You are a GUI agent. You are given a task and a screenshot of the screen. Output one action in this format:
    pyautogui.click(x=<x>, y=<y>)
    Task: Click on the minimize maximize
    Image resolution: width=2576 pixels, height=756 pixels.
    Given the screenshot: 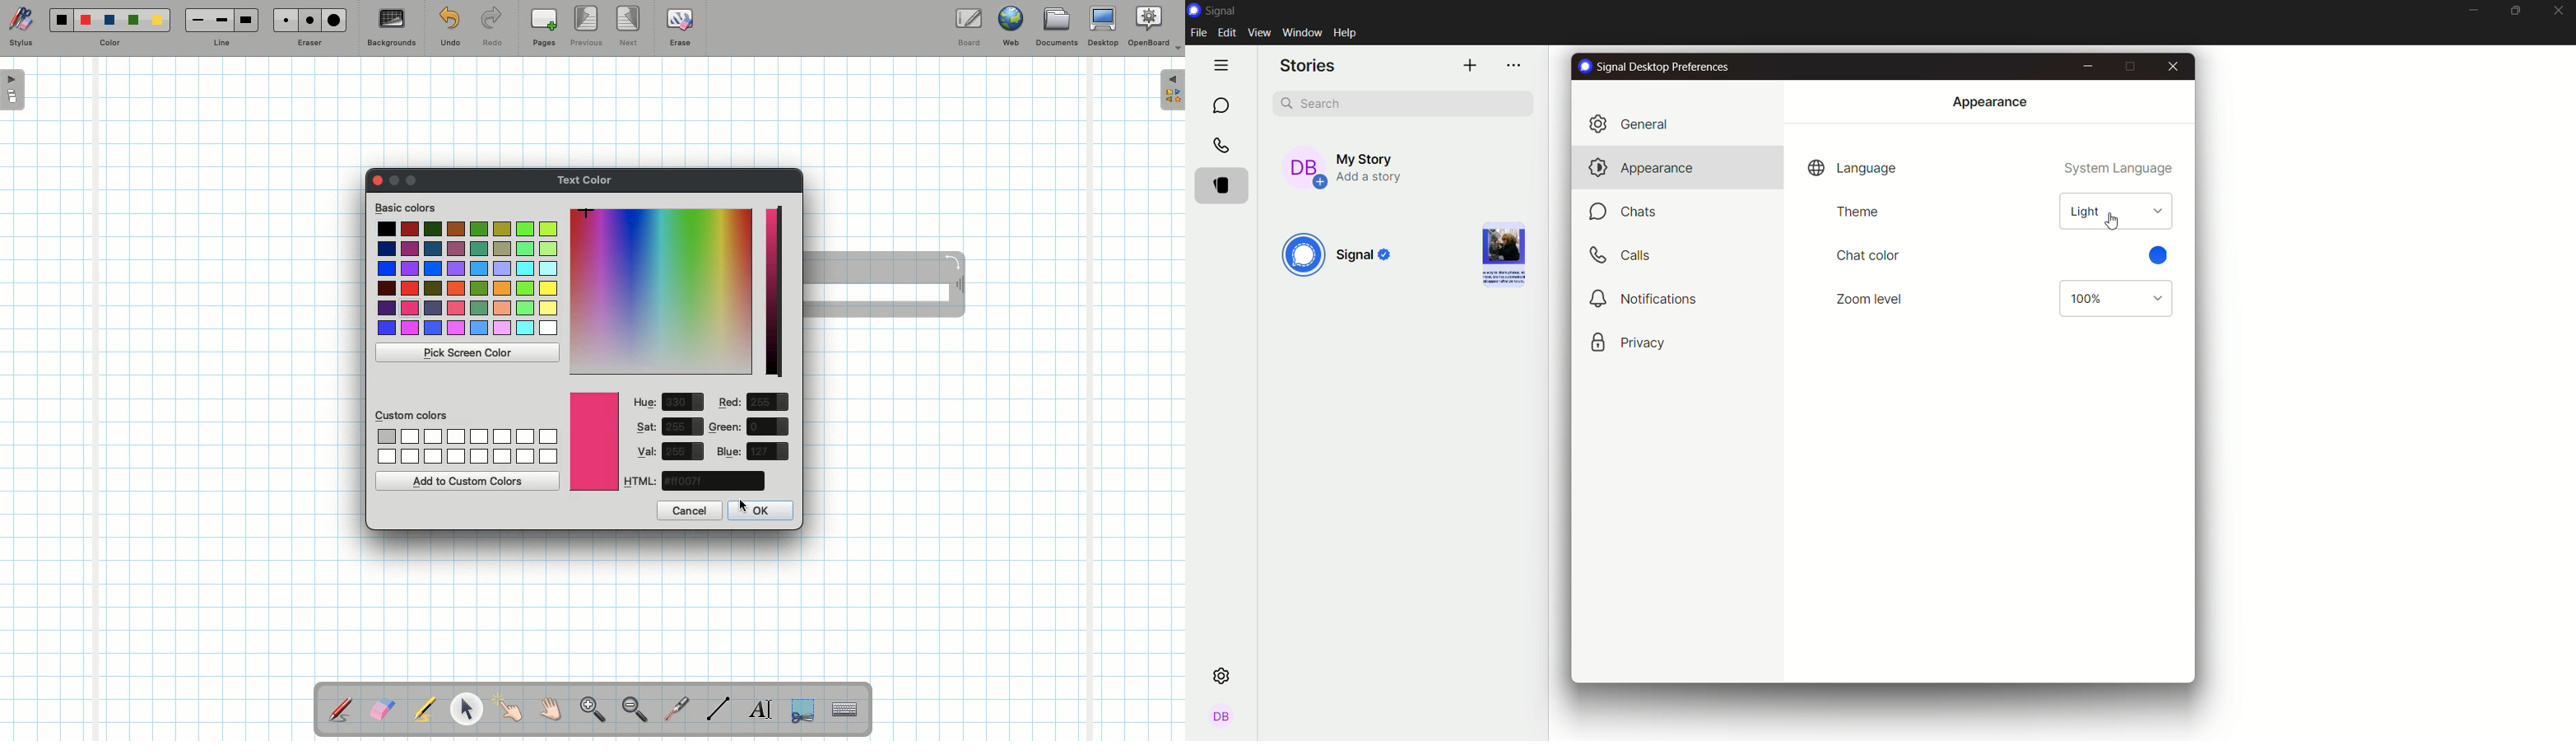 What is the action you would take?
    pyautogui.click(x=2517, y=11)
    